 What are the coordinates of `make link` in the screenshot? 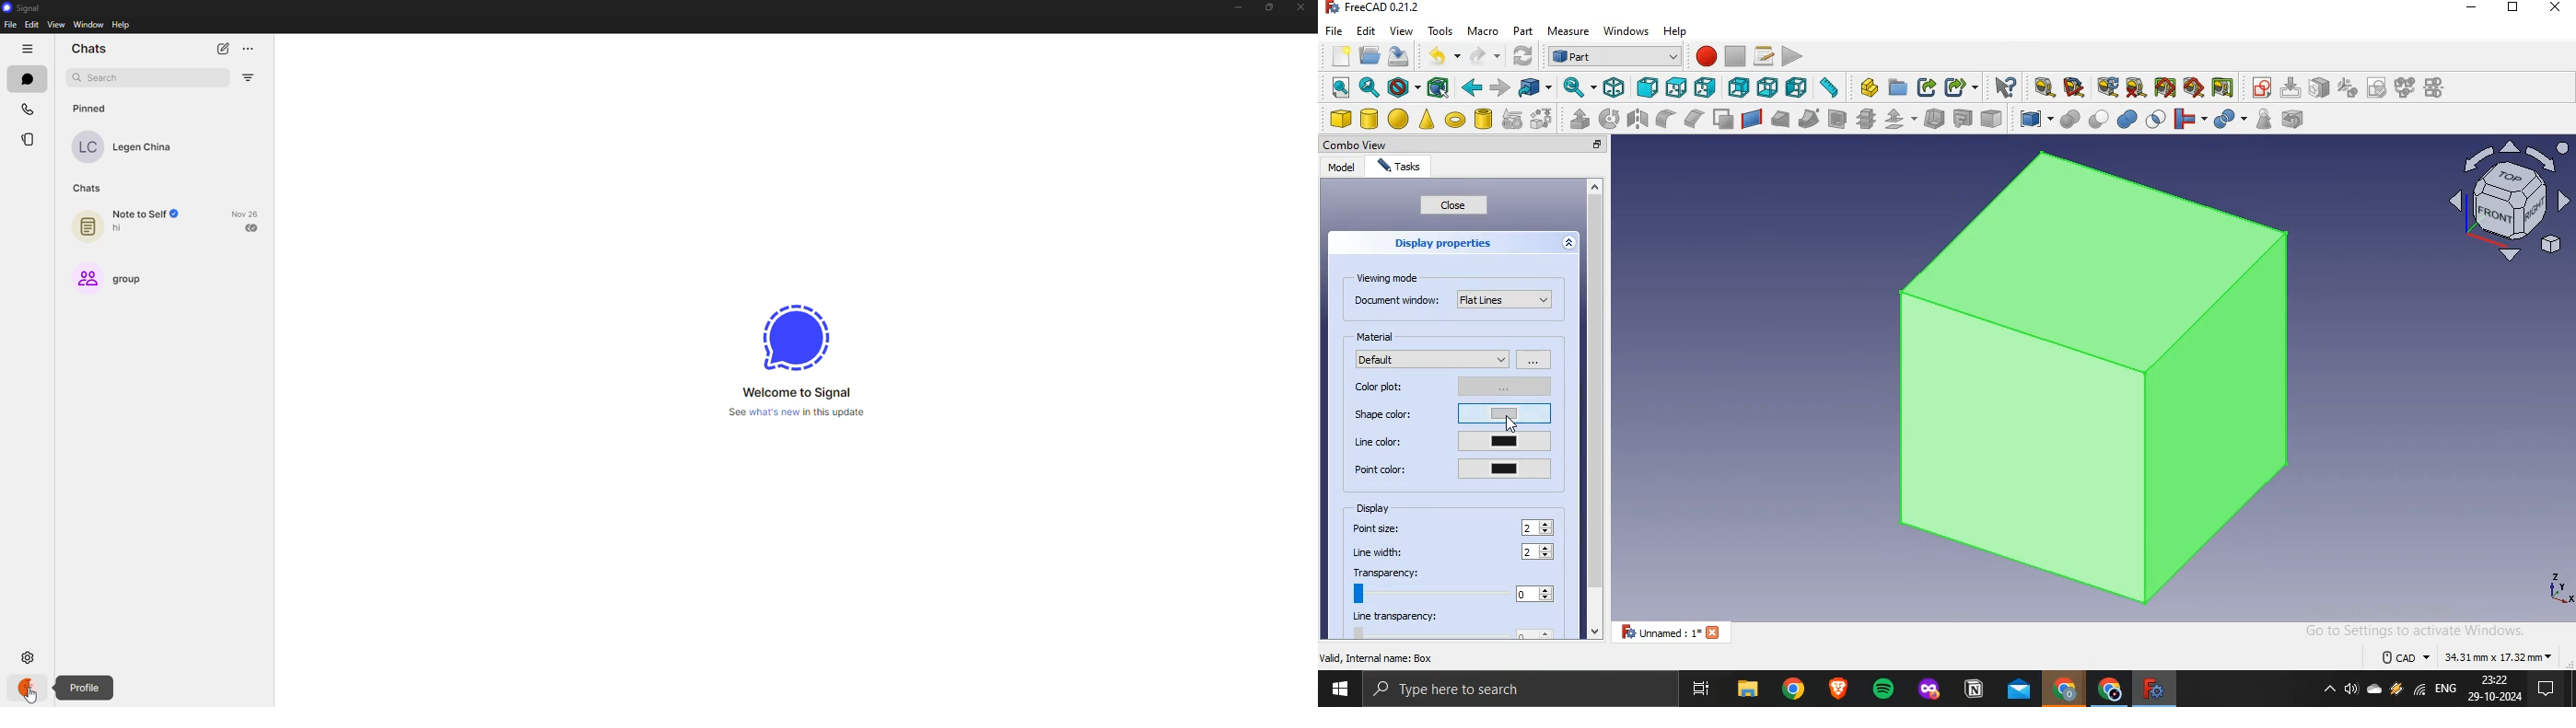 It's located at (1928, 87).